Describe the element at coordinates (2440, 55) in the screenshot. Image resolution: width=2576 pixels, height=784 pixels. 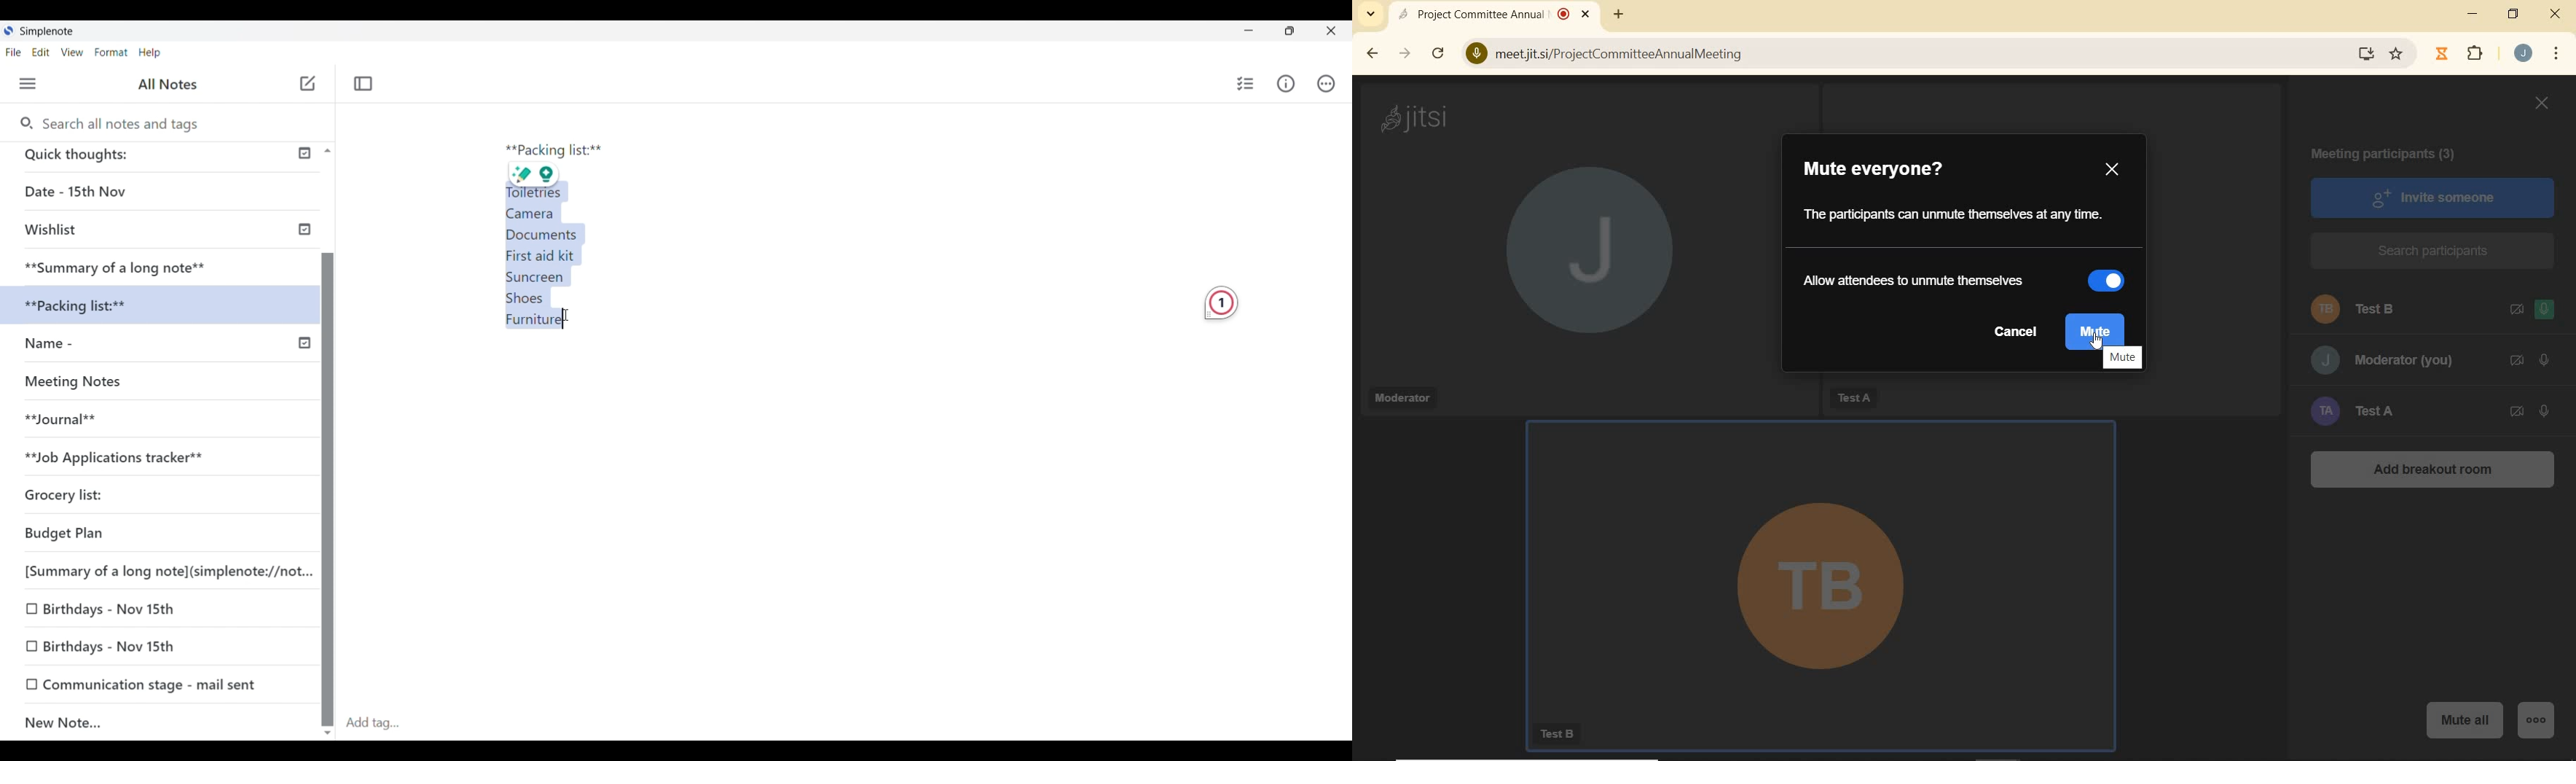
I see `Jibble` at that location.